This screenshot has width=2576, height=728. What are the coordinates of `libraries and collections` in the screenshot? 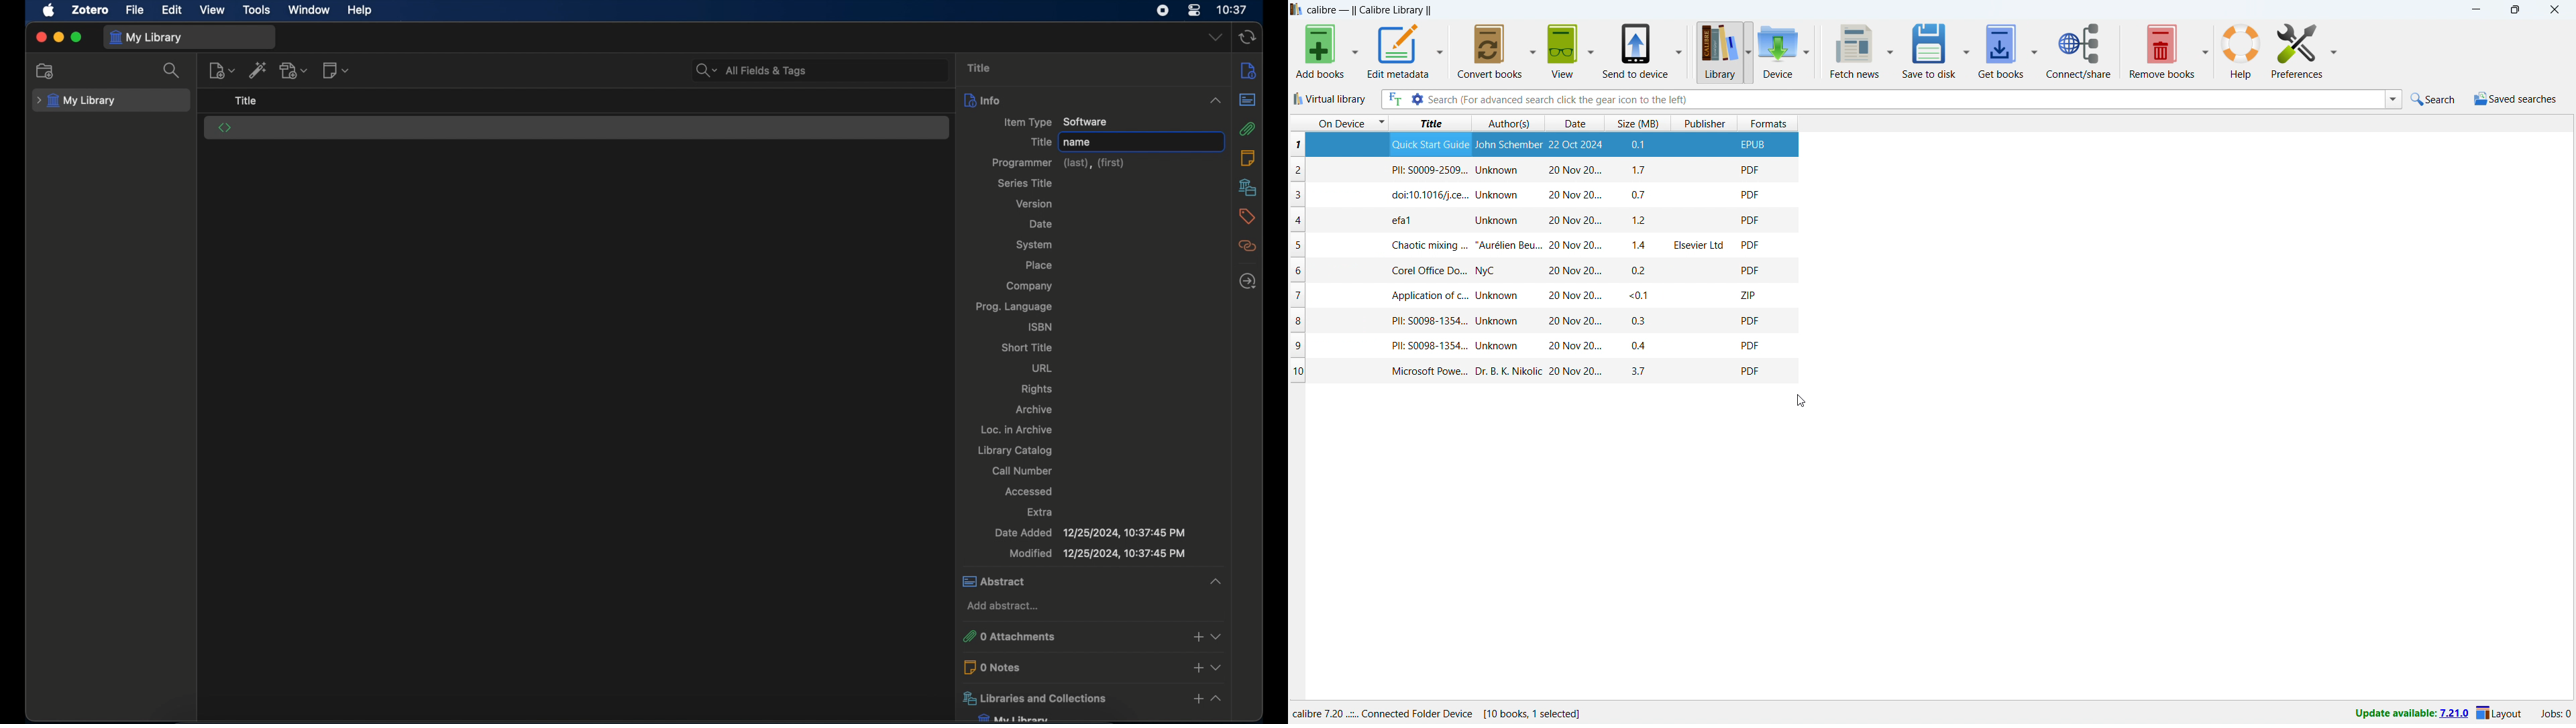 It's located at (1070, 697).